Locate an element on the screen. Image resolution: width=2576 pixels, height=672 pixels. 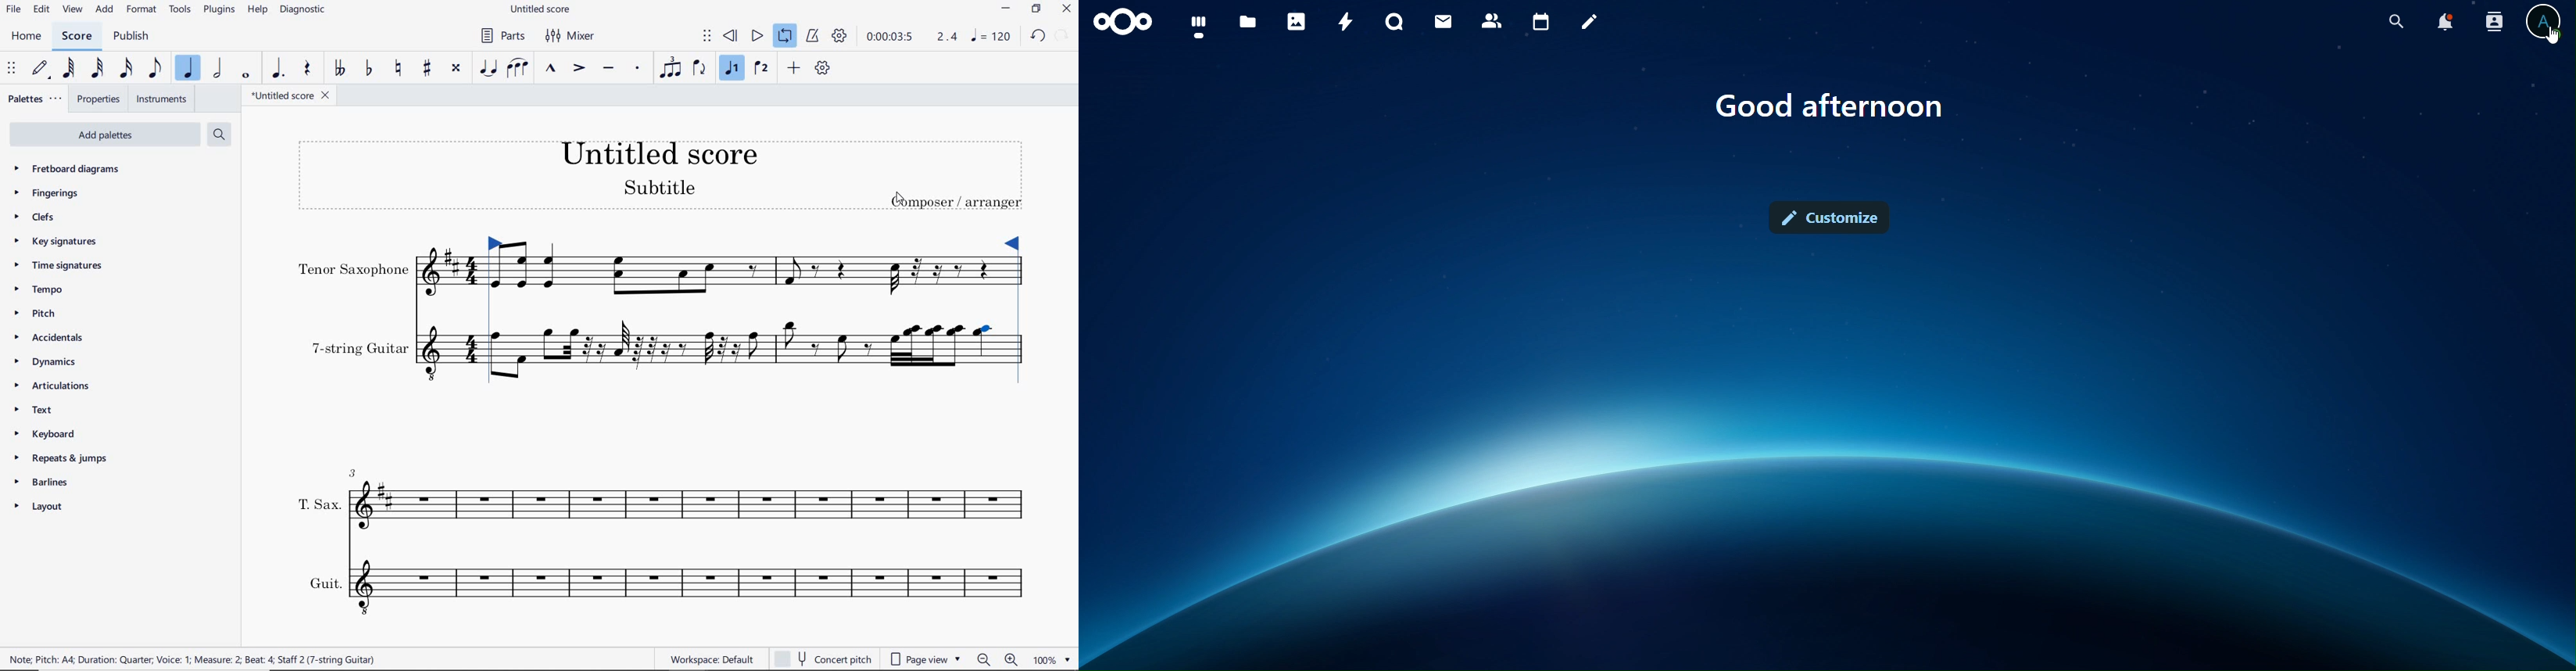
FLIP DIRECTION is located at coordinates (700, 69).